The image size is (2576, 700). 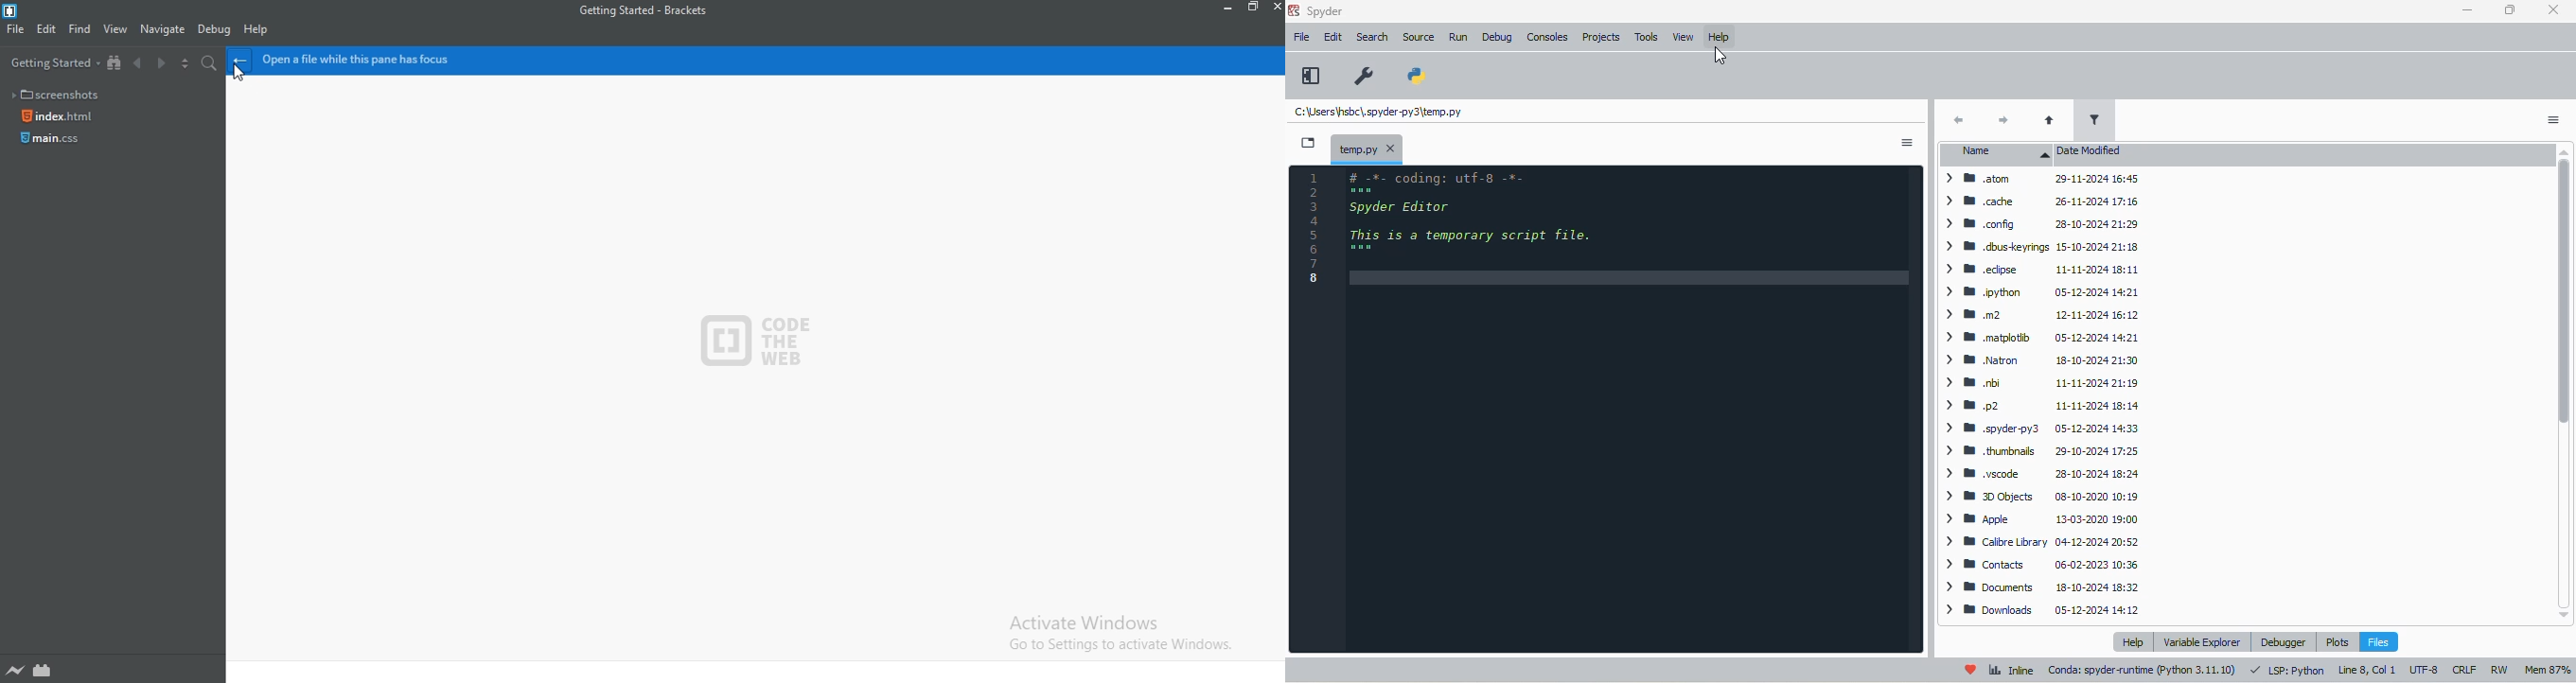 I want to click on Debug, so click(x=216, y=31).